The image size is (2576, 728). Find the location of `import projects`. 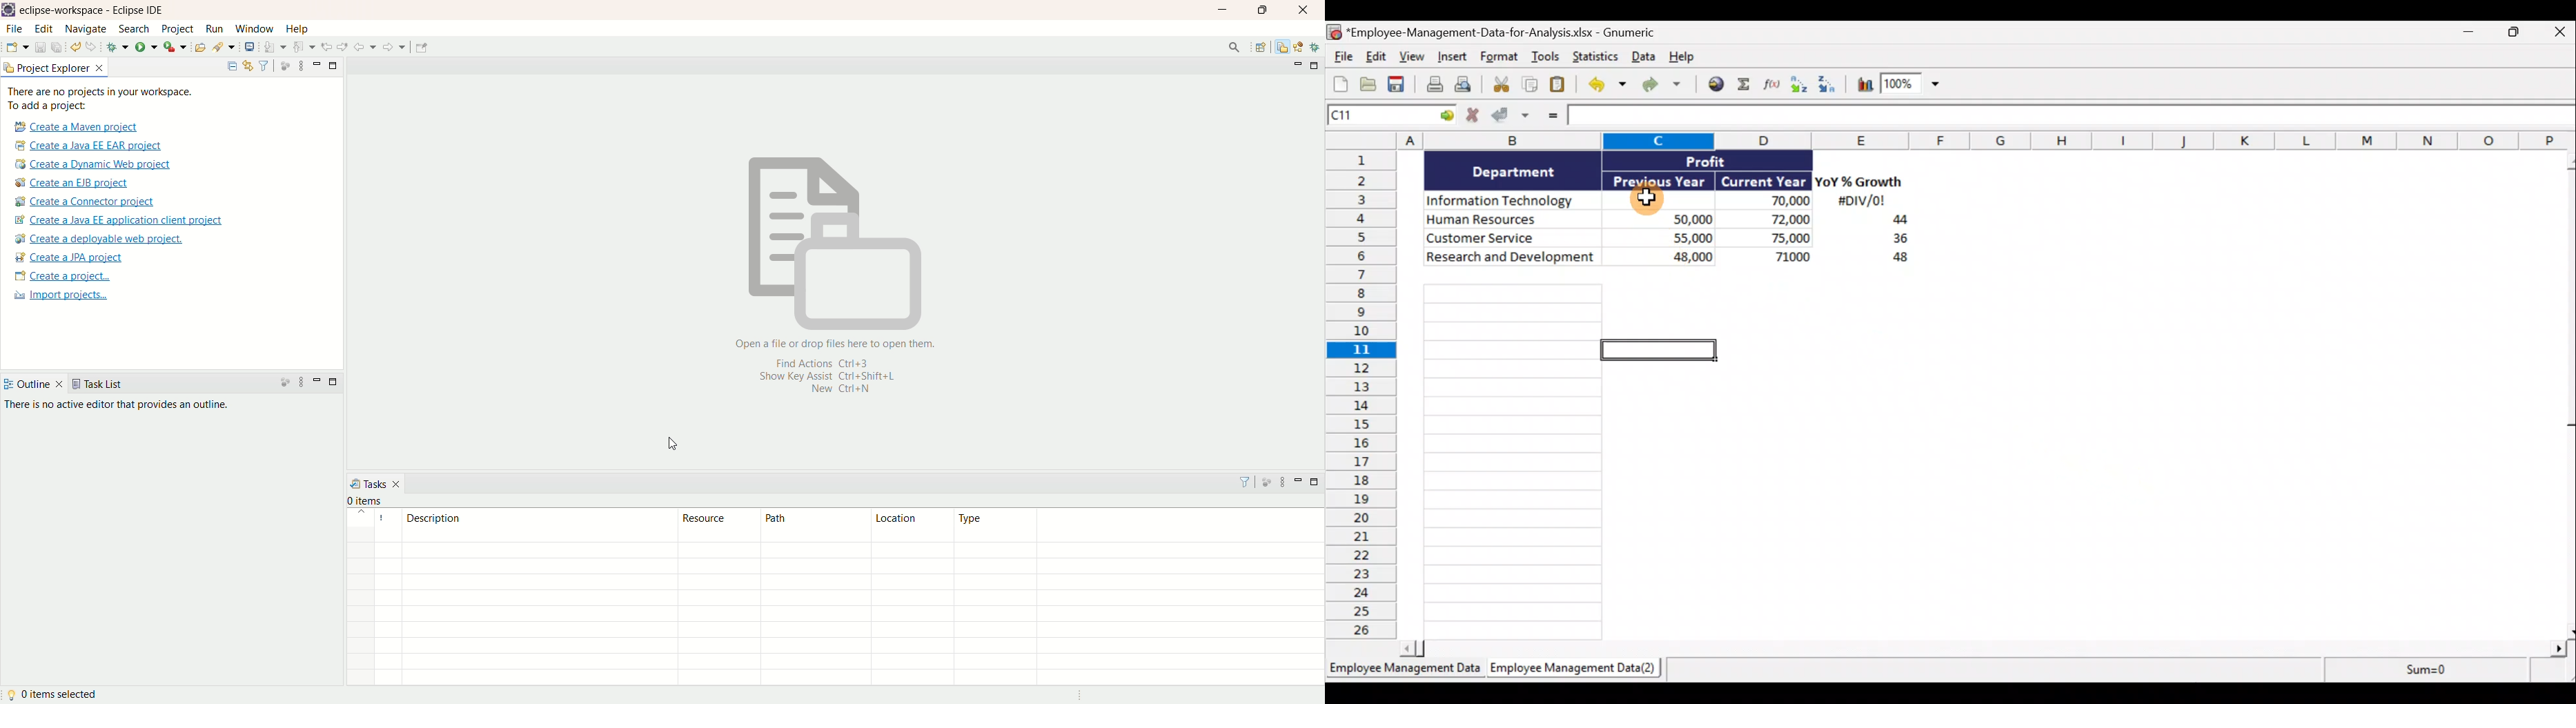

import projects is located at coordinates (63, 296).